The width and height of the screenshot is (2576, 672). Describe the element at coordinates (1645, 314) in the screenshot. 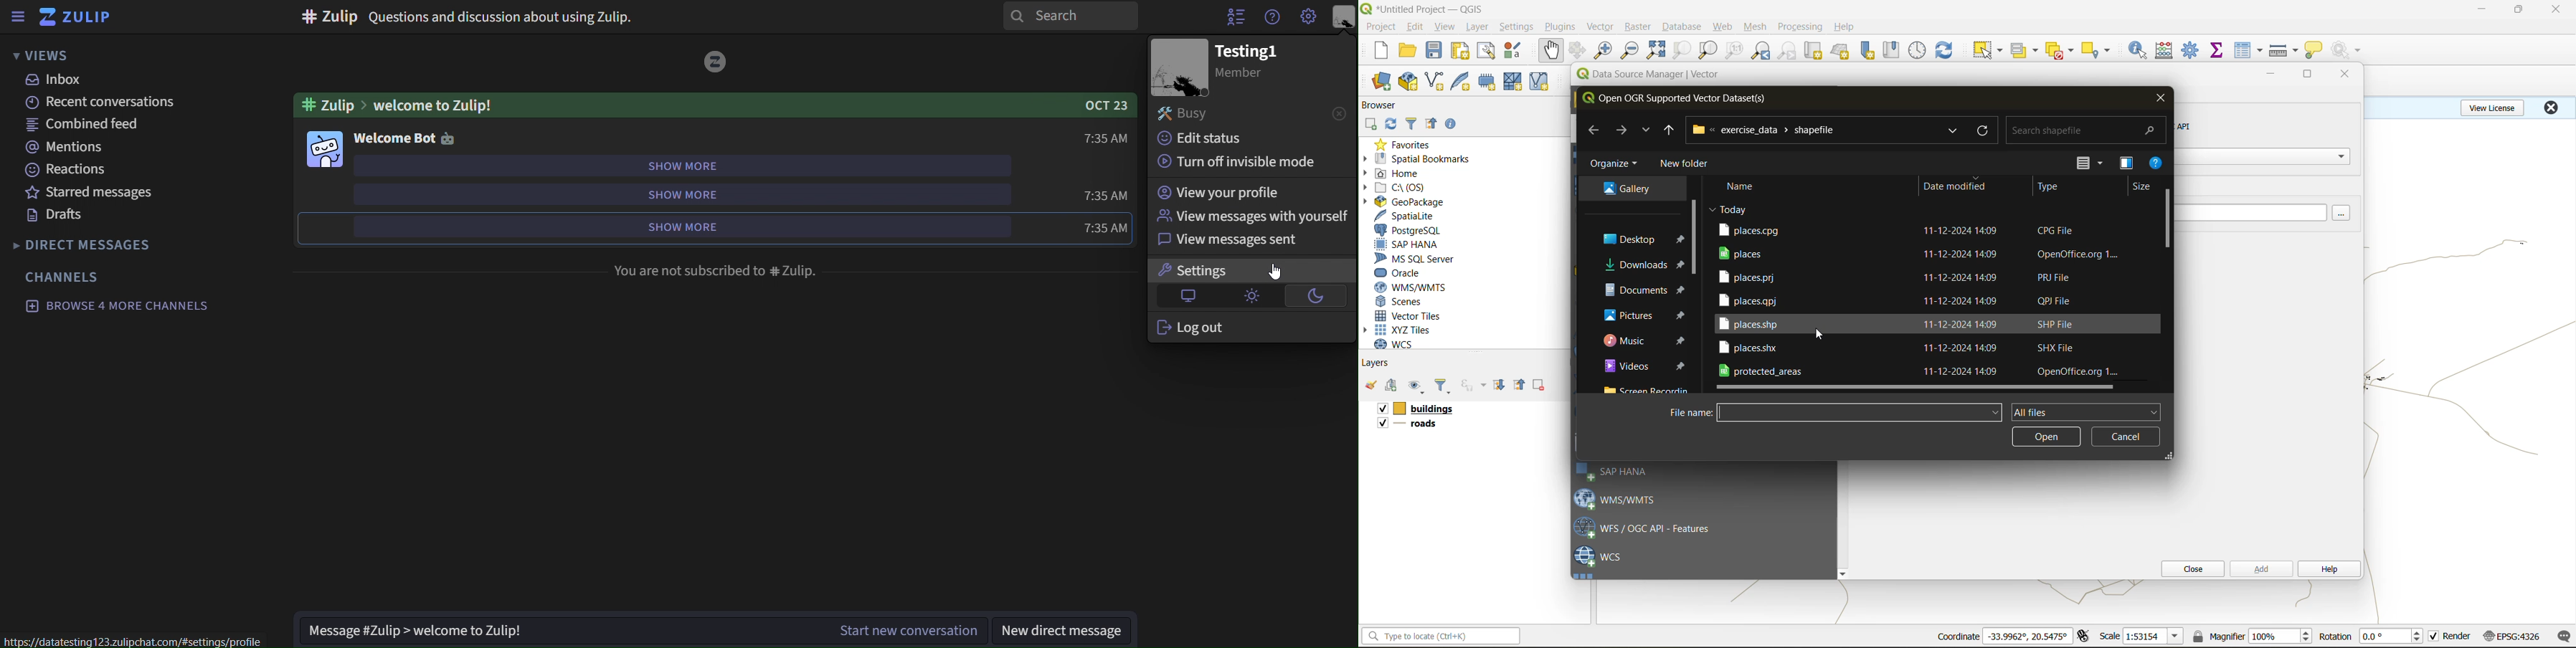

I see `folder explorer` at that location.